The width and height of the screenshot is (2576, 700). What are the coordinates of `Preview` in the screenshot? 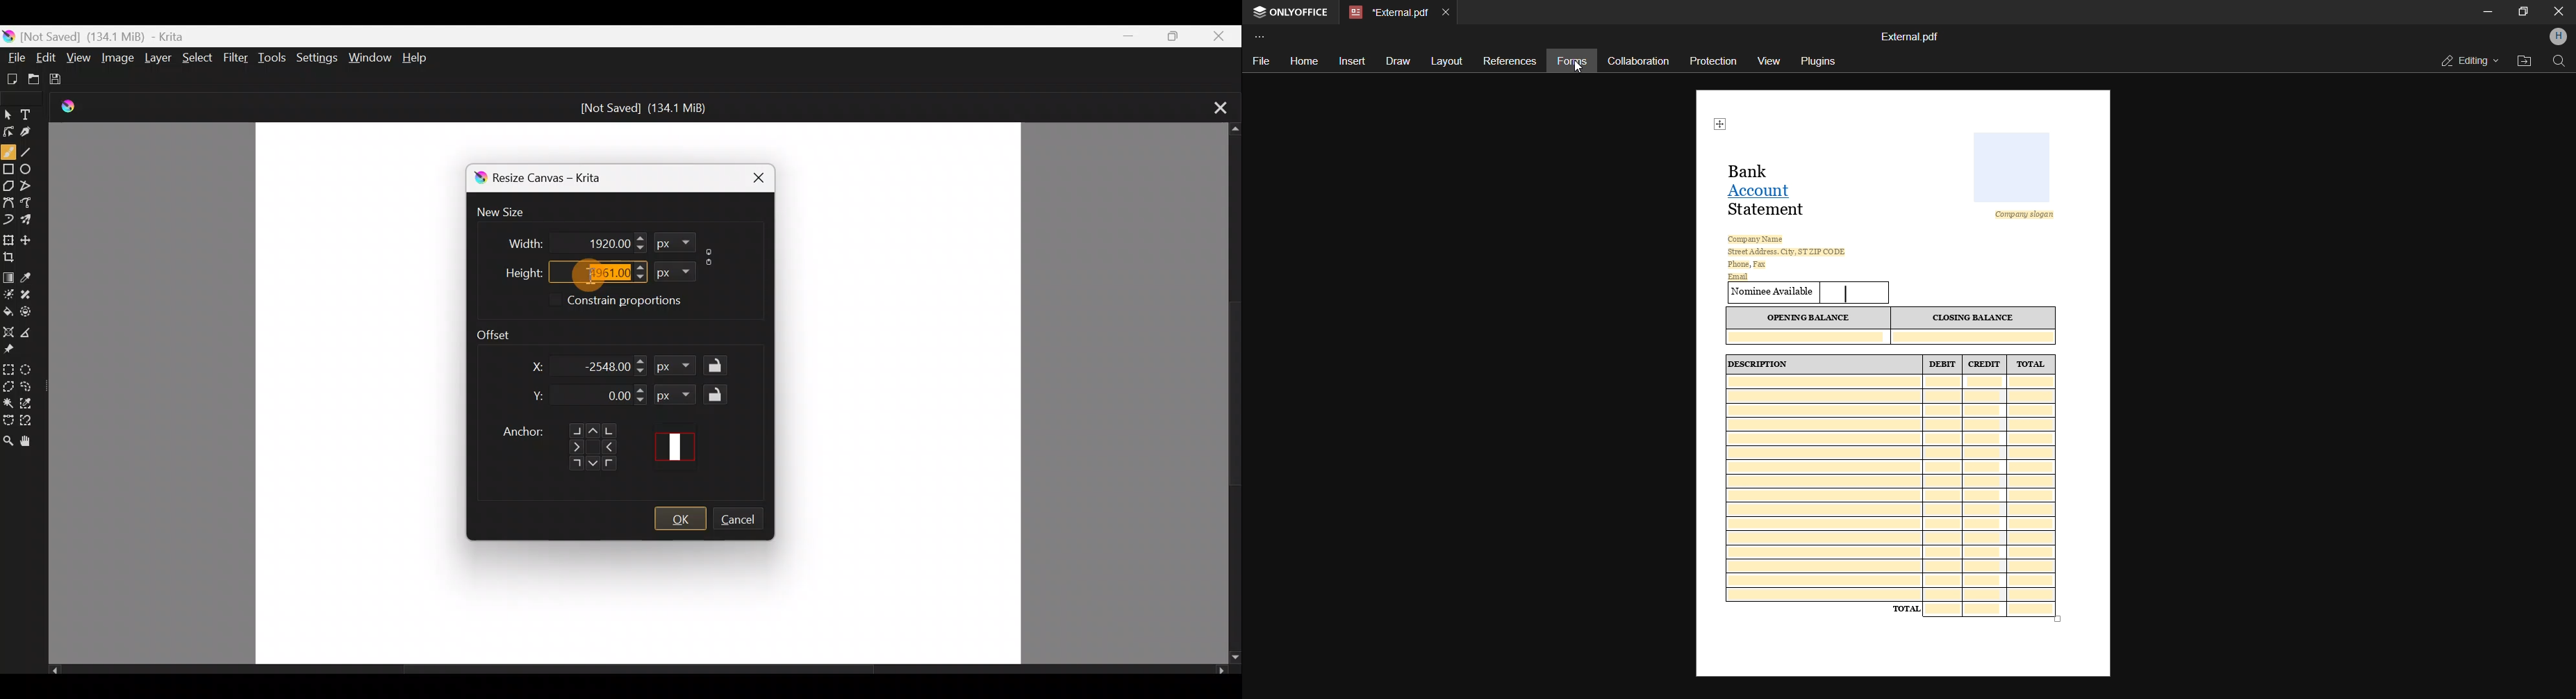 It's located at (679, 447).